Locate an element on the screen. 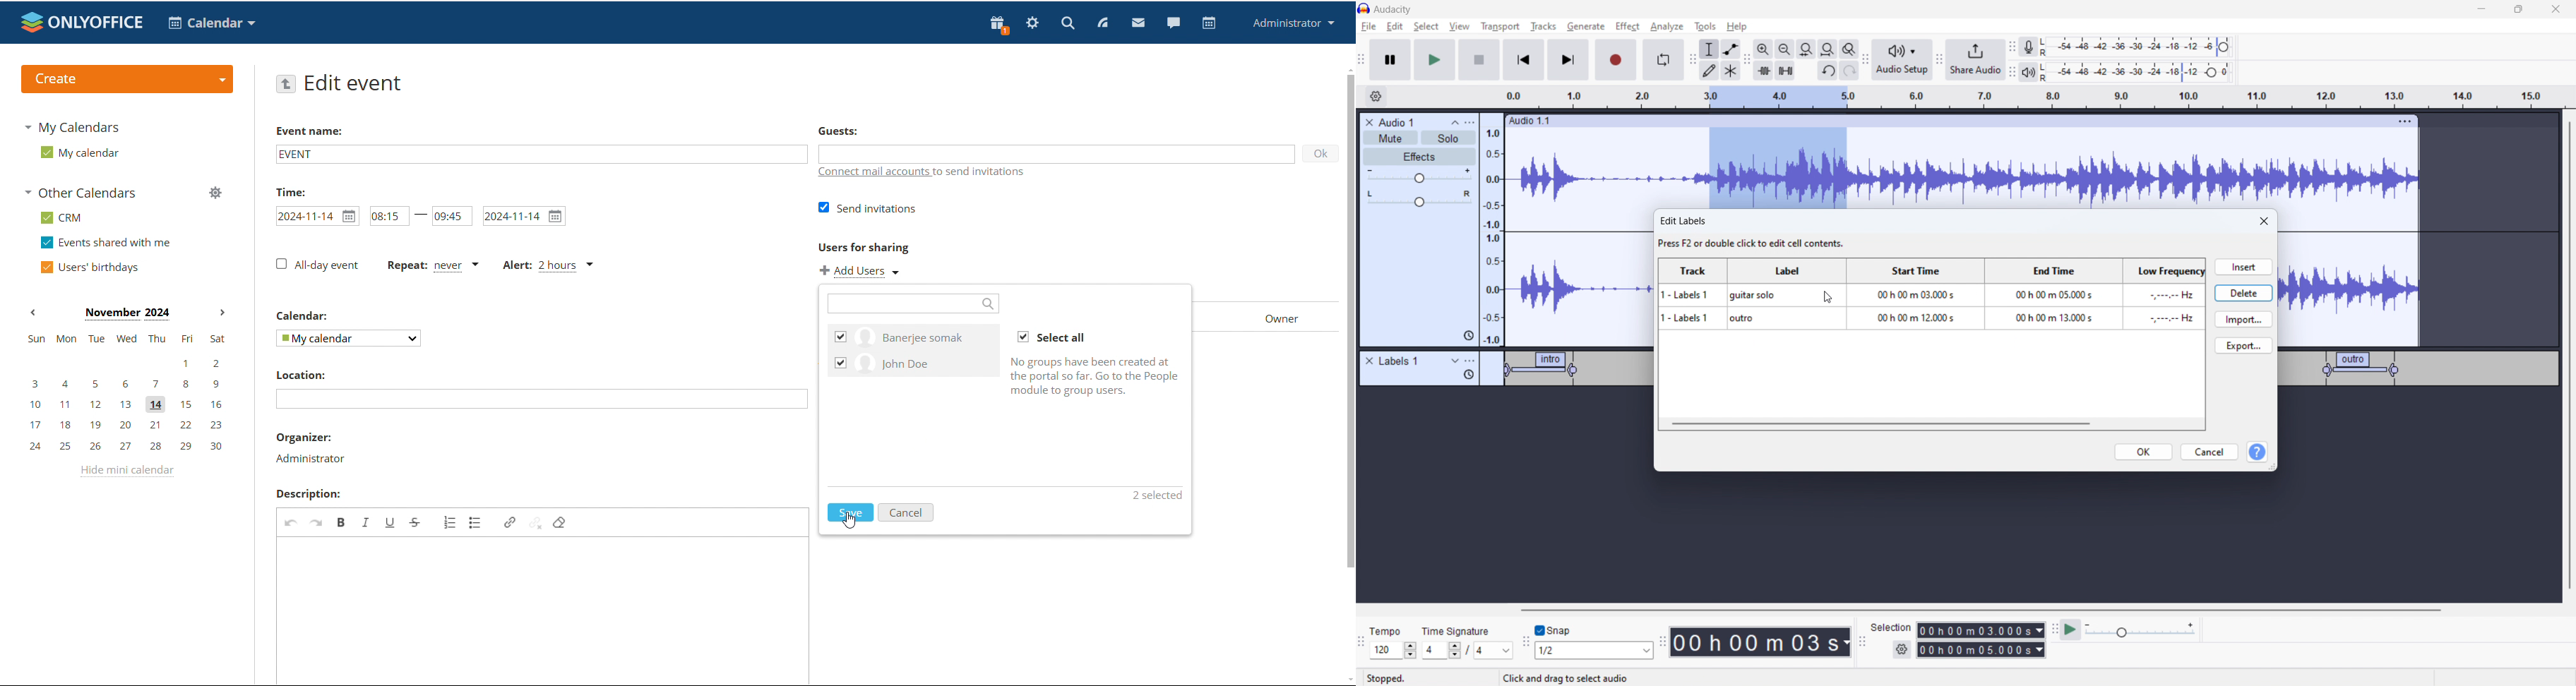 This screenshot has width=2576, height=700. play at speed toolbar is located at coordinates (2054, 631).